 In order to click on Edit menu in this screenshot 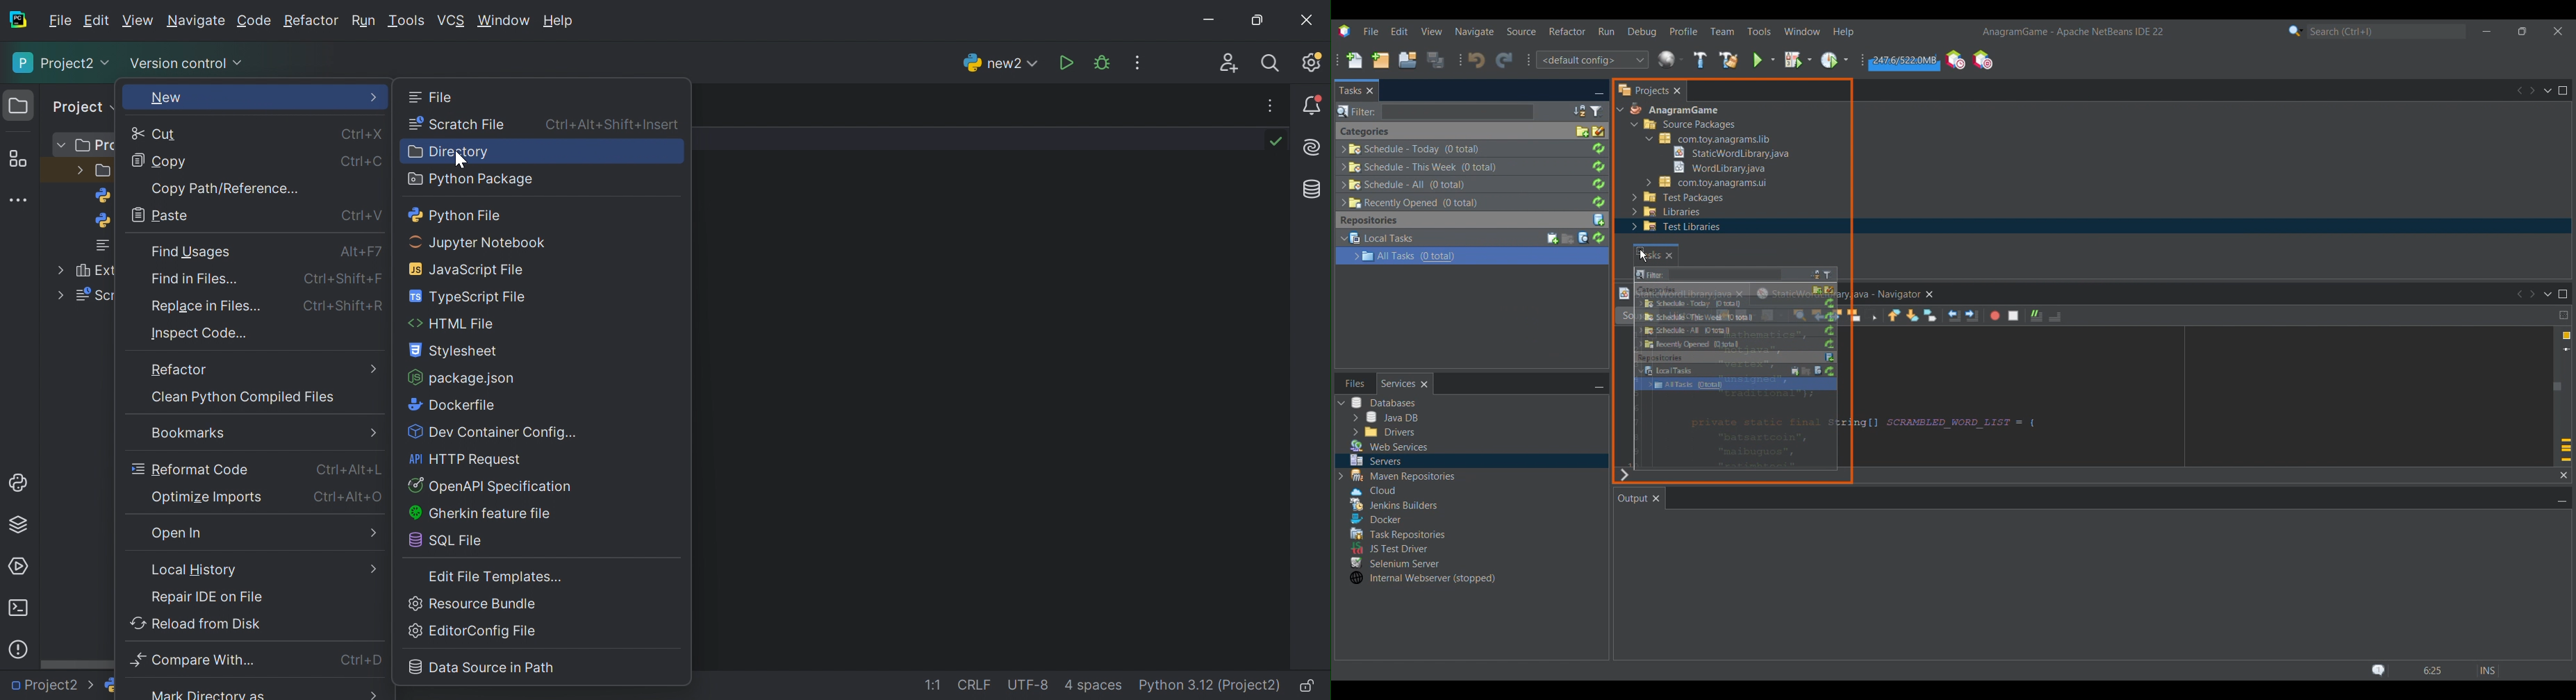, I will do `click(1399, 31)`.